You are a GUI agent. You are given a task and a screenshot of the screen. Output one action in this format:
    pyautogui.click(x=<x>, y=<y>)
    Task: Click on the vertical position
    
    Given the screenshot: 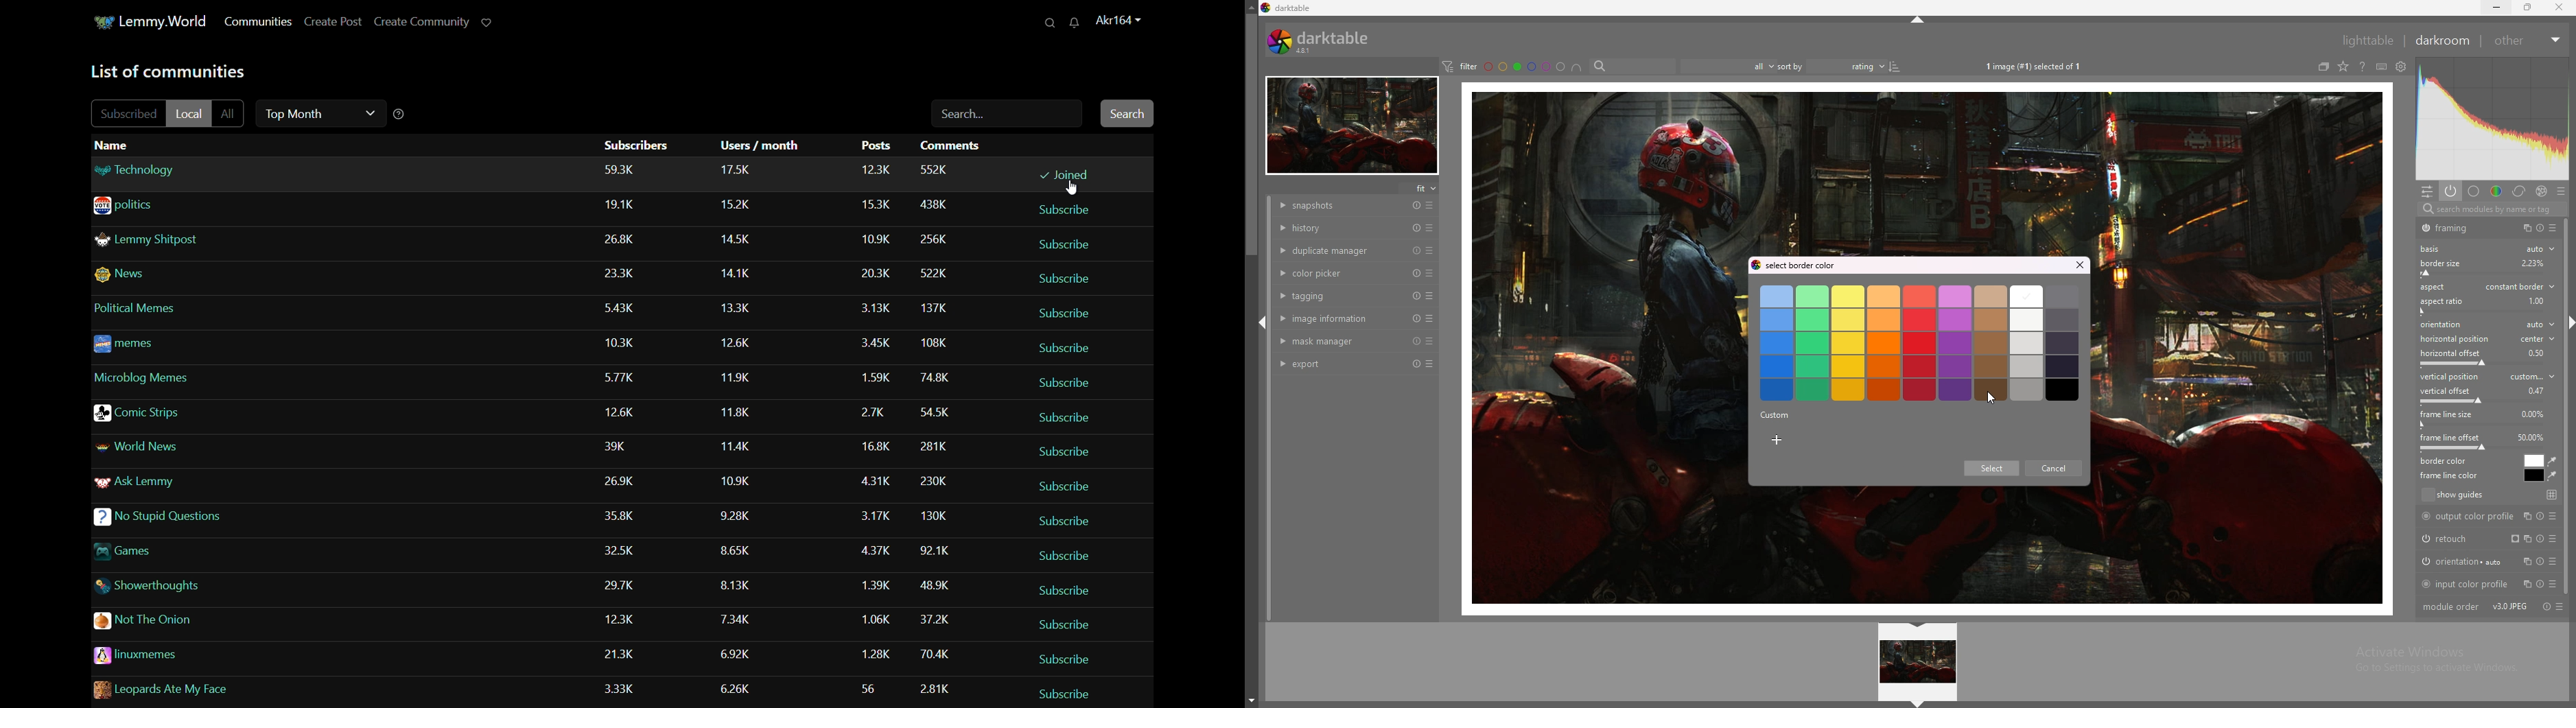 What is the action you would take?
    pyautogui.click(x=2487, y=376)
    